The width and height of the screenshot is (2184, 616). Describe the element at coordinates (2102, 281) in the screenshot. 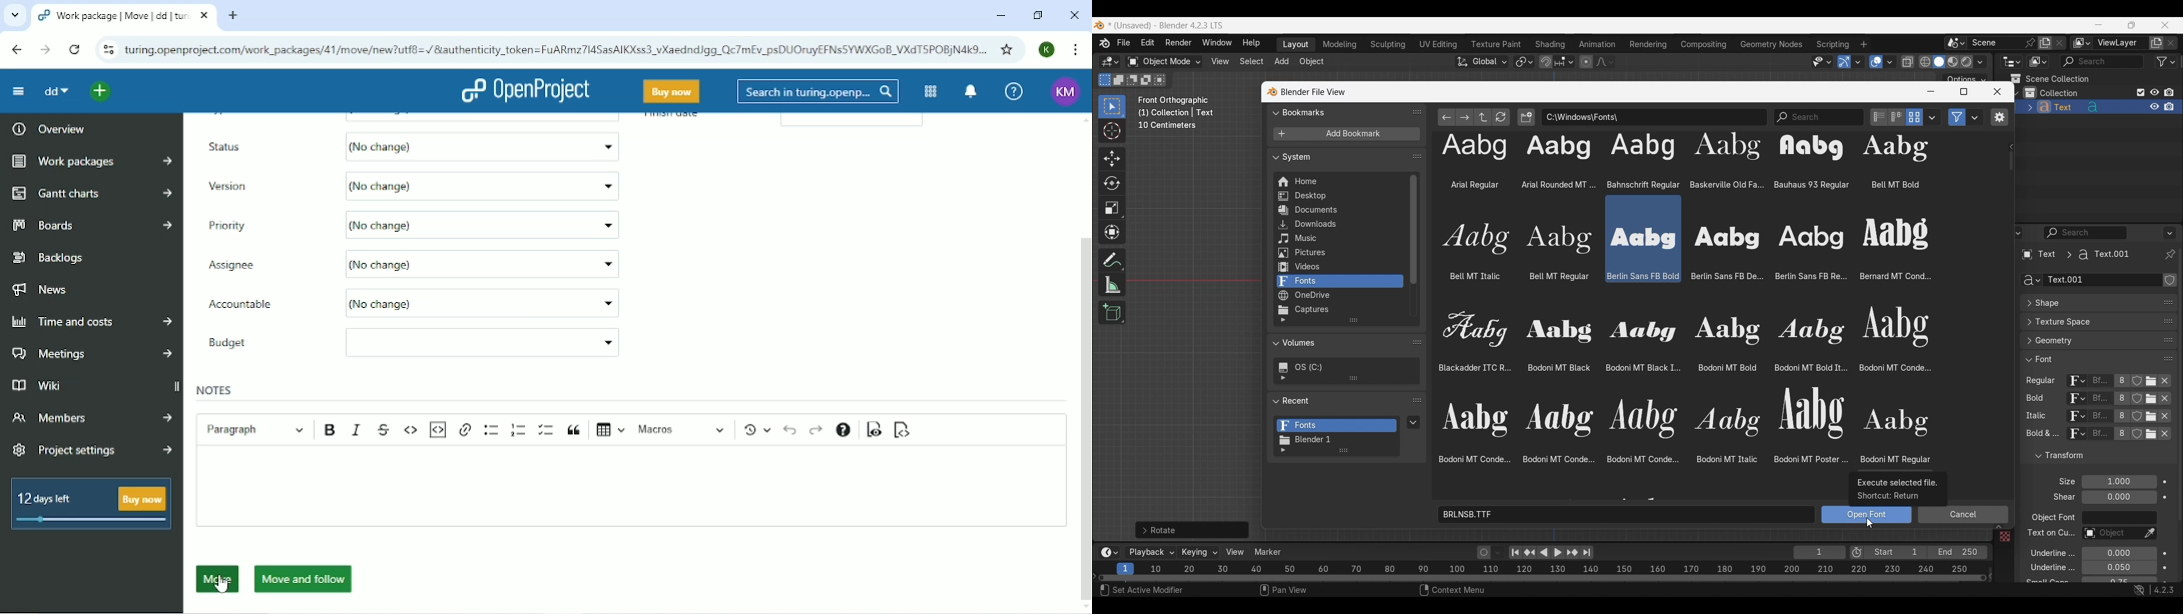

I see `Name` at that location.